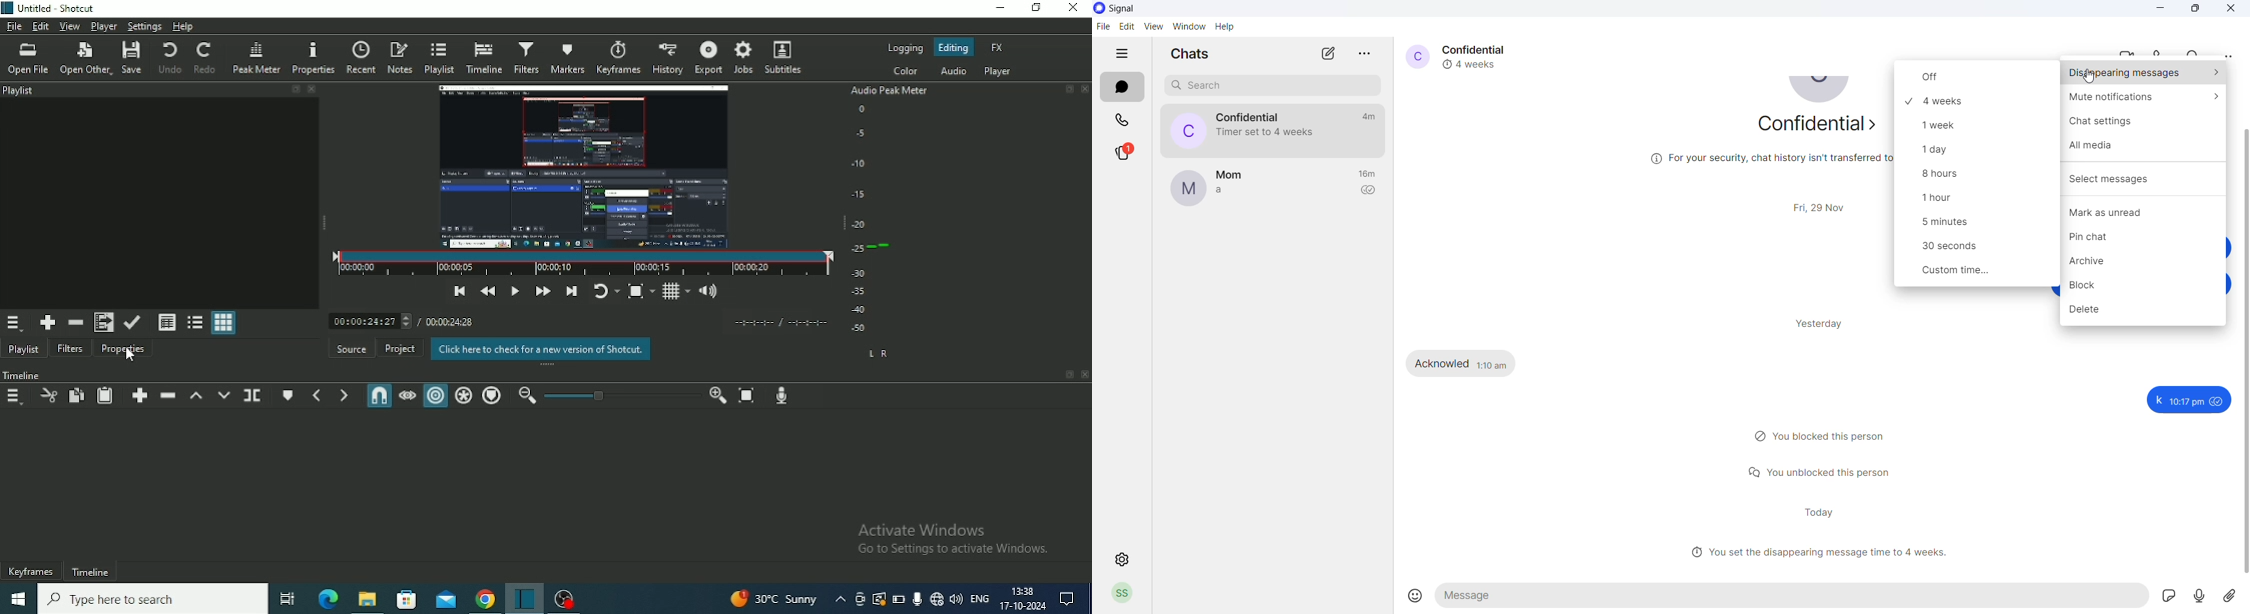 This screenshot has height=616, width=2268. I want to click on block, so click(2146, 289).